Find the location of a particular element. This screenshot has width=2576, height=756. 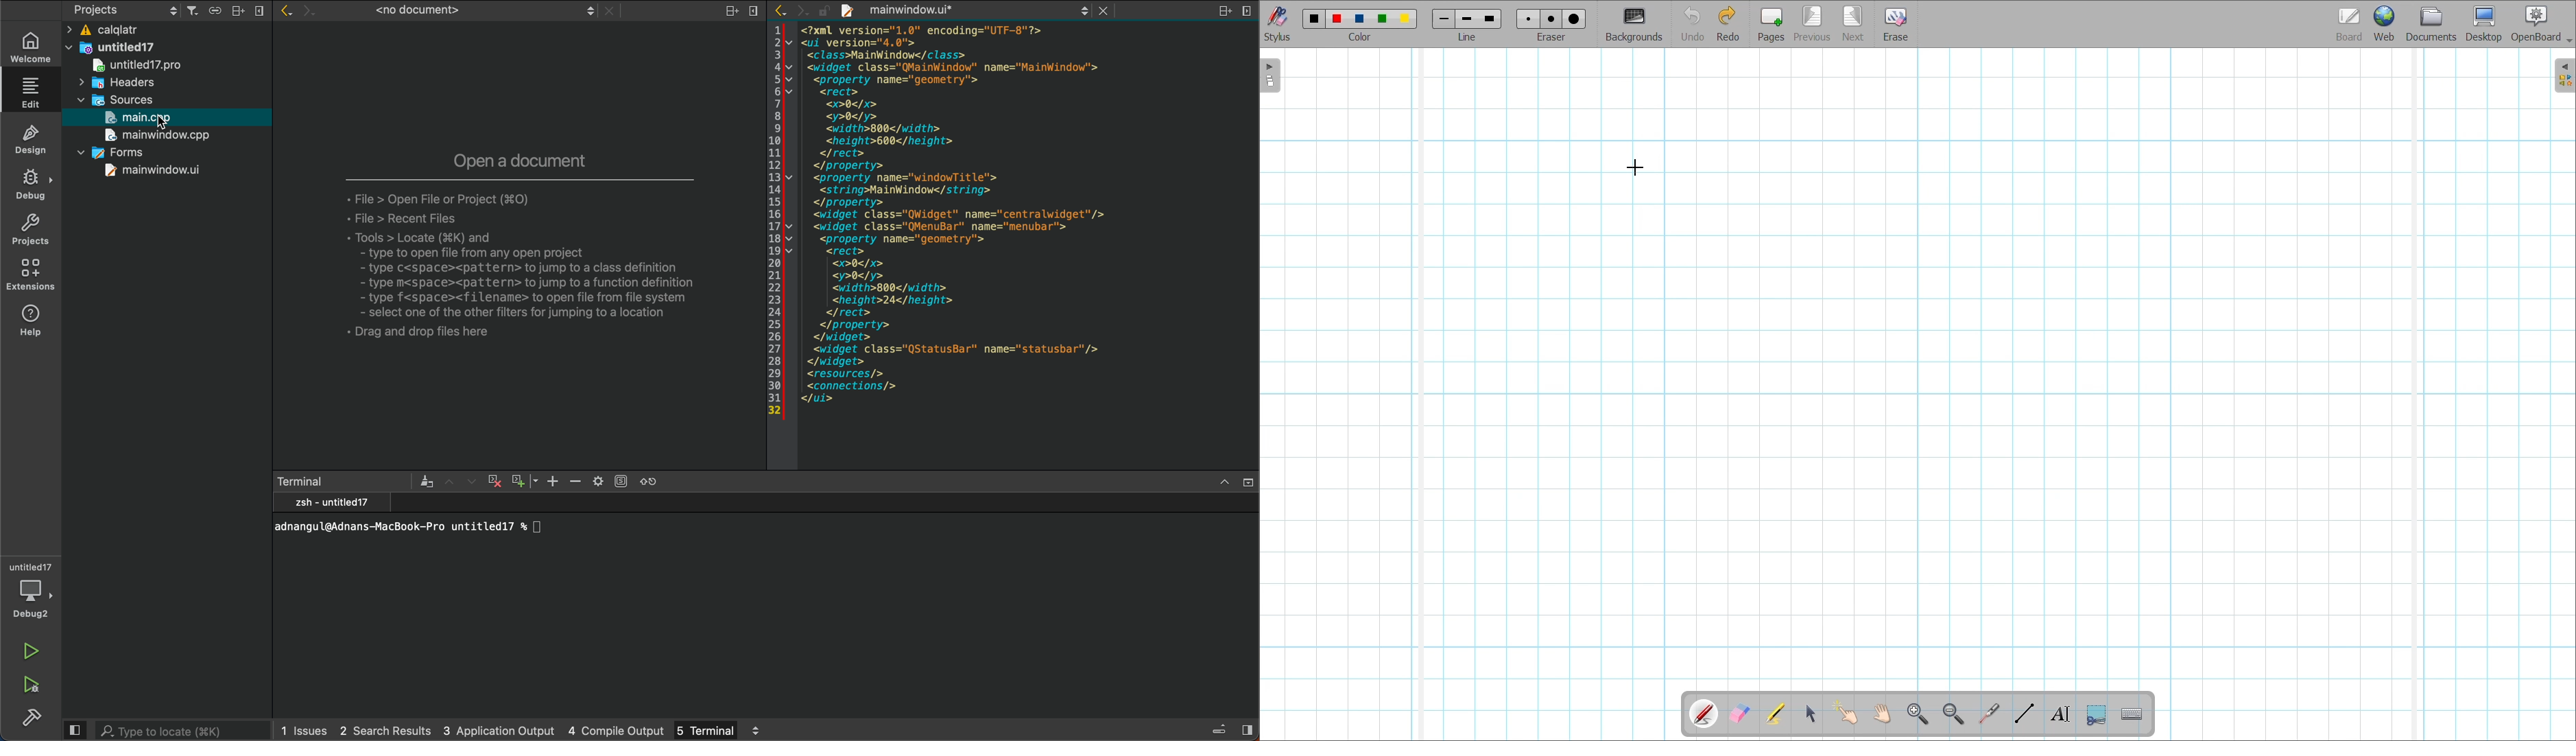

untitled17 is located at coordinates (111, 48).